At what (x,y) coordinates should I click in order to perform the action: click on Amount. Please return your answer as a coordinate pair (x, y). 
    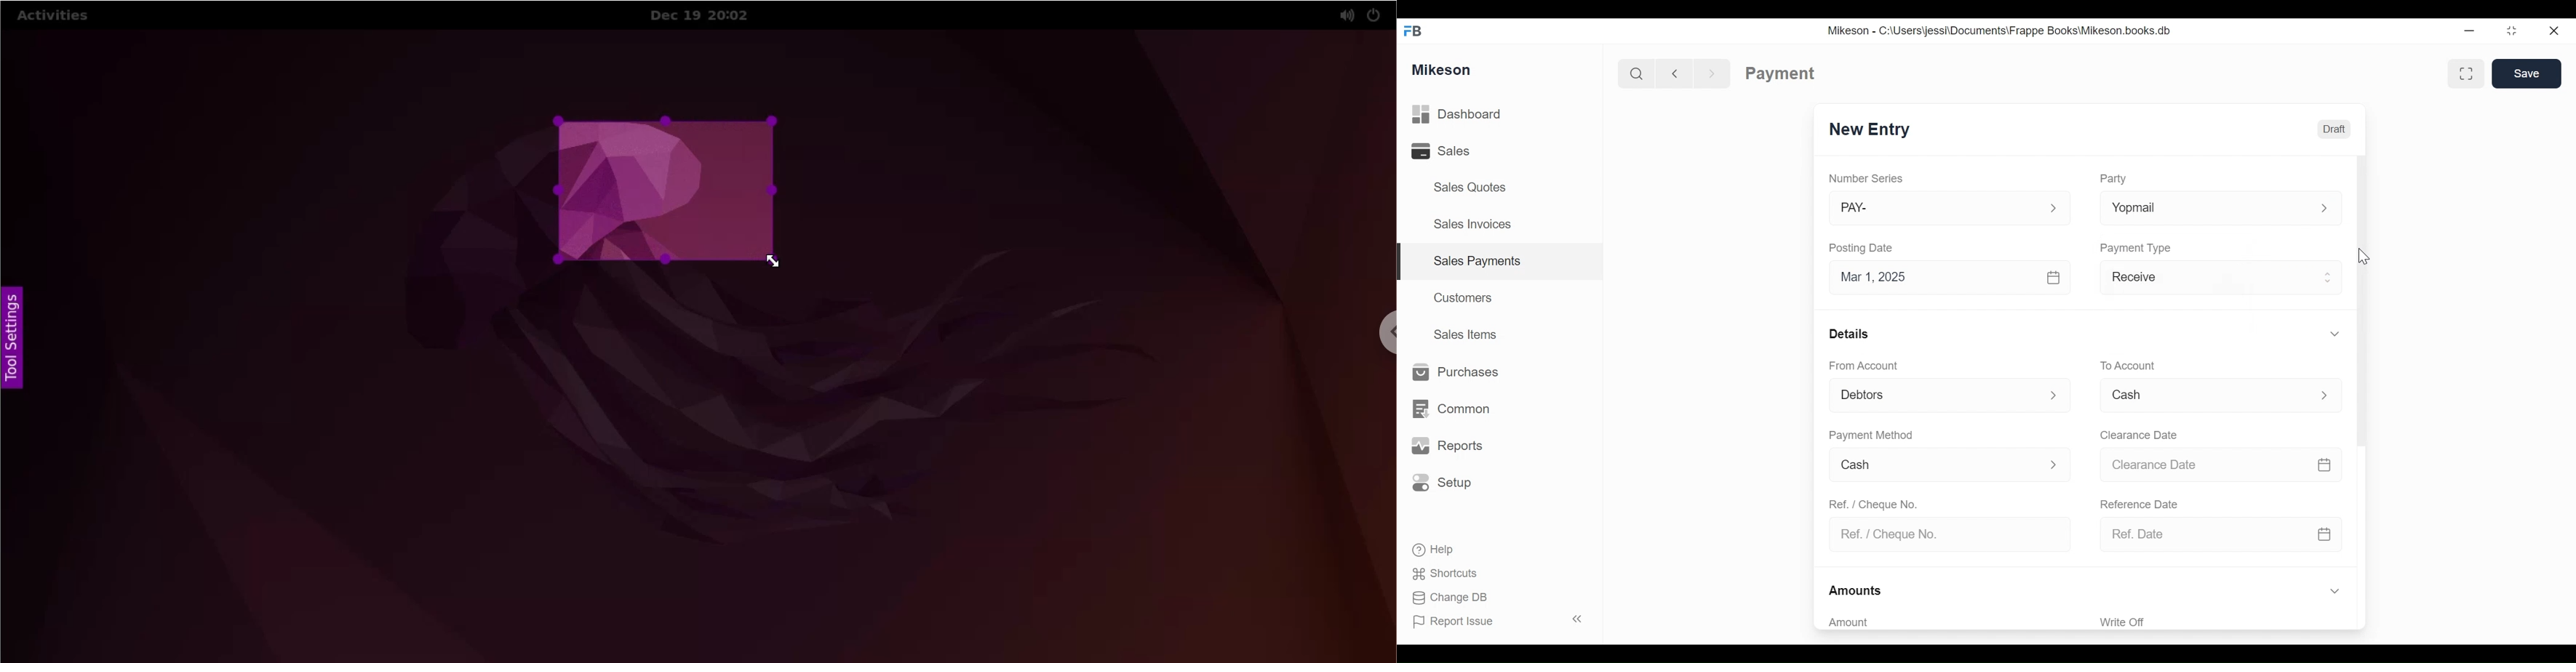
    Looking at the image, I should click on (1855, 622).